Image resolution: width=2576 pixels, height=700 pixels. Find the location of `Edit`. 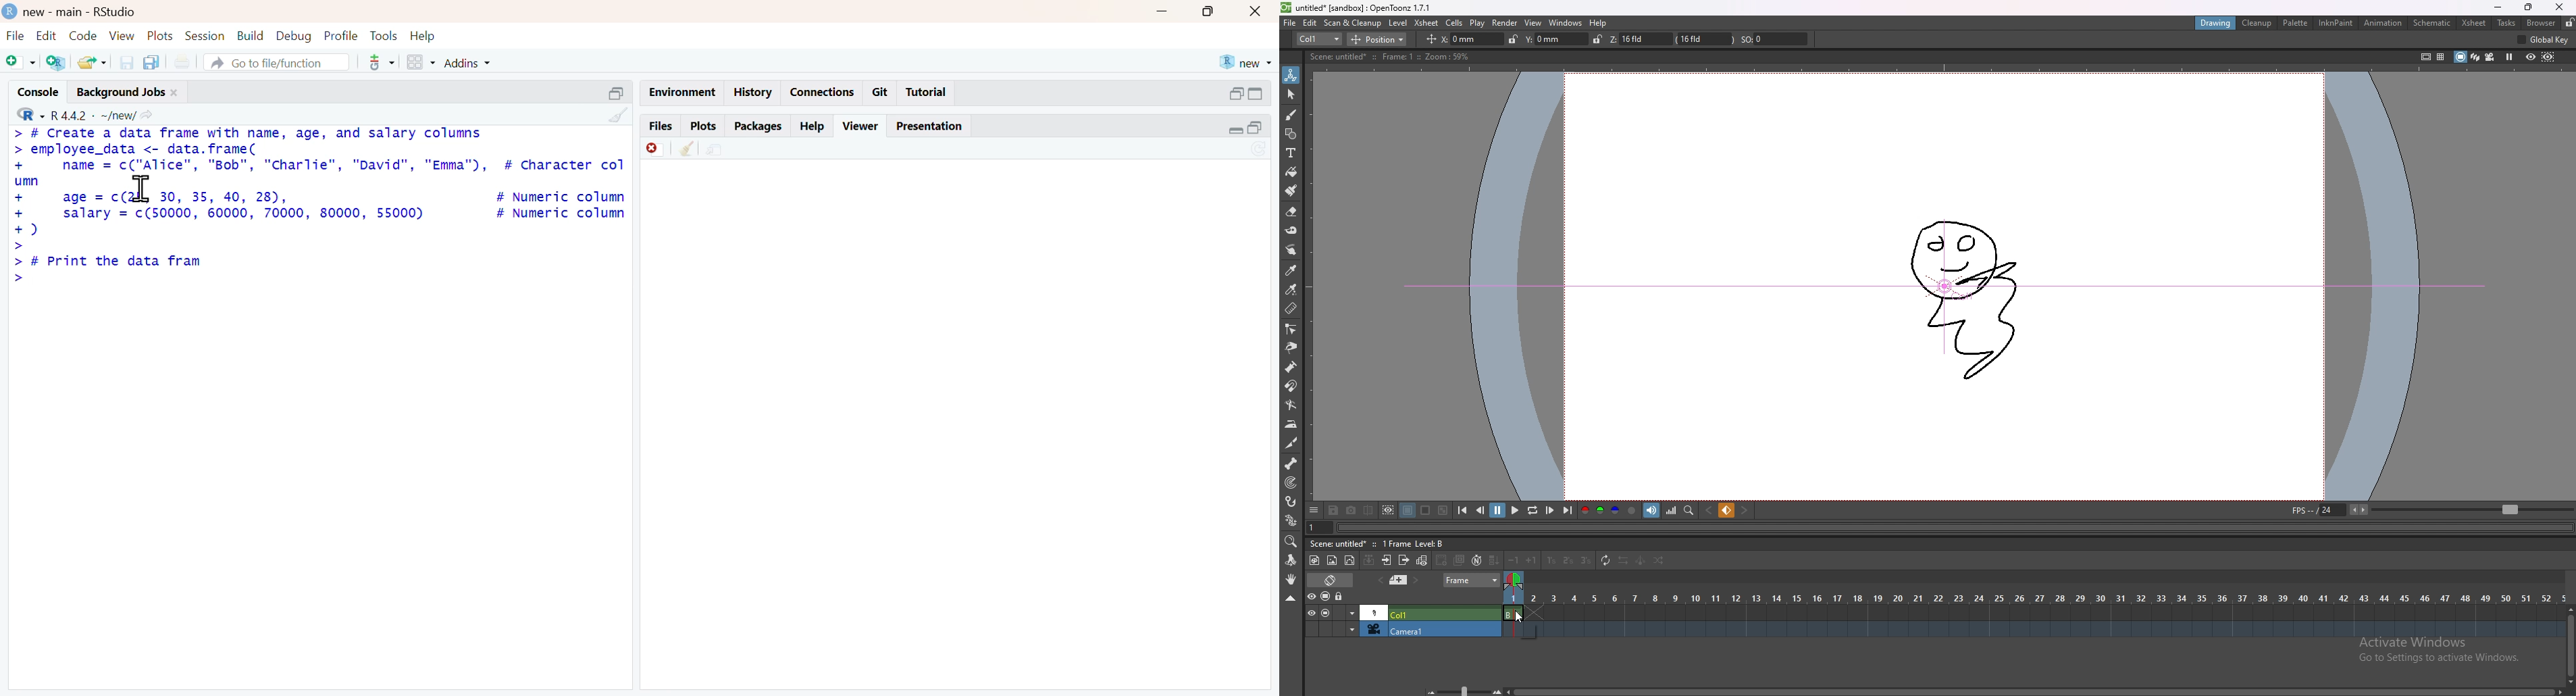

Edit is located at coordinates (45, 35).